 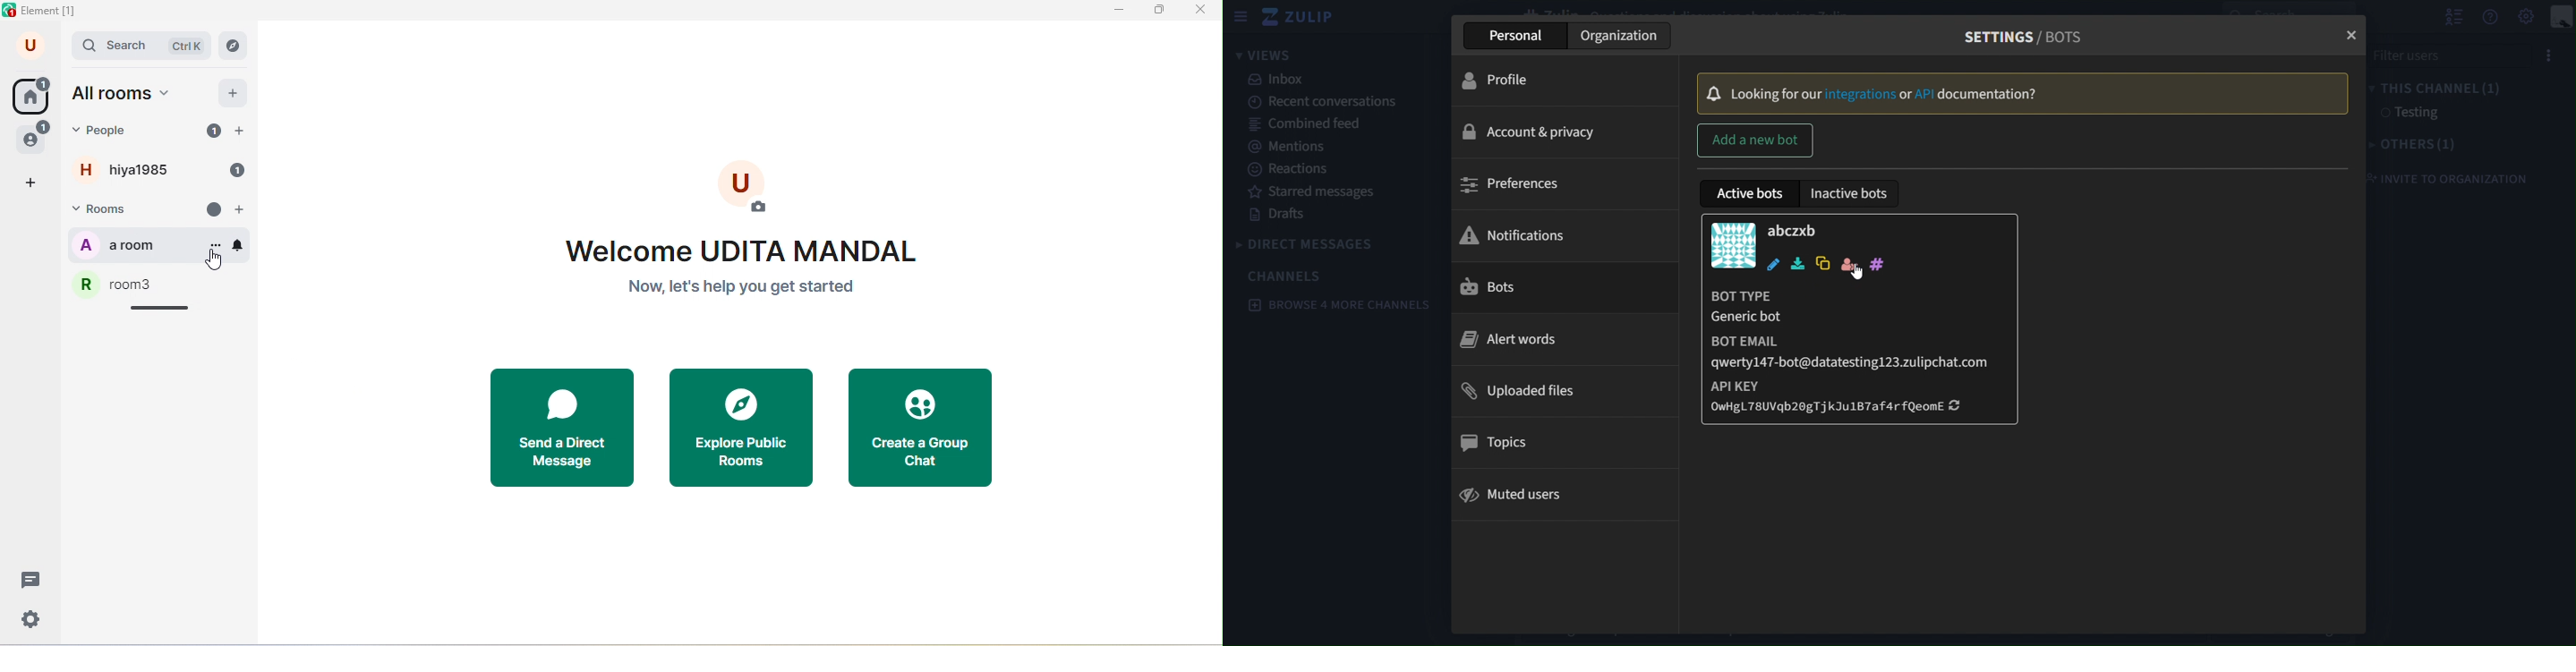 What do you see at coordinates (1775, 264) in the screenshot?
I see `edit bot` at bounding box center [1775, 264].